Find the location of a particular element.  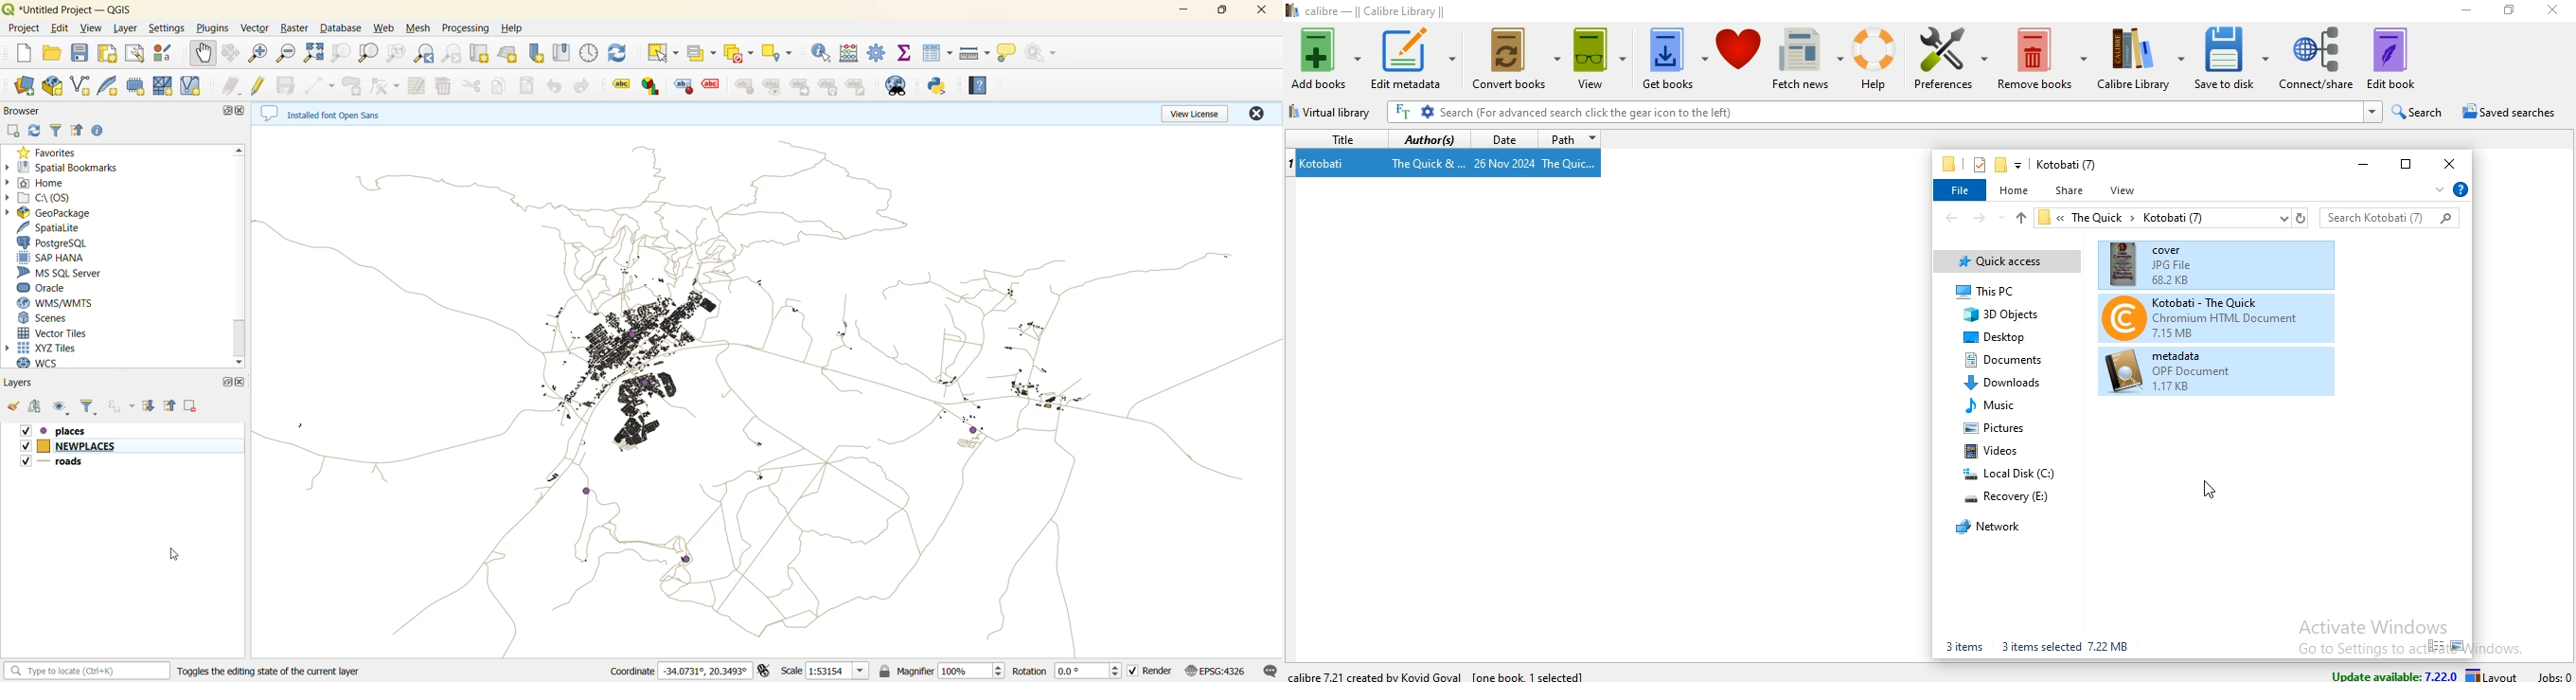

toolbox is located at coordinates (877, 53).